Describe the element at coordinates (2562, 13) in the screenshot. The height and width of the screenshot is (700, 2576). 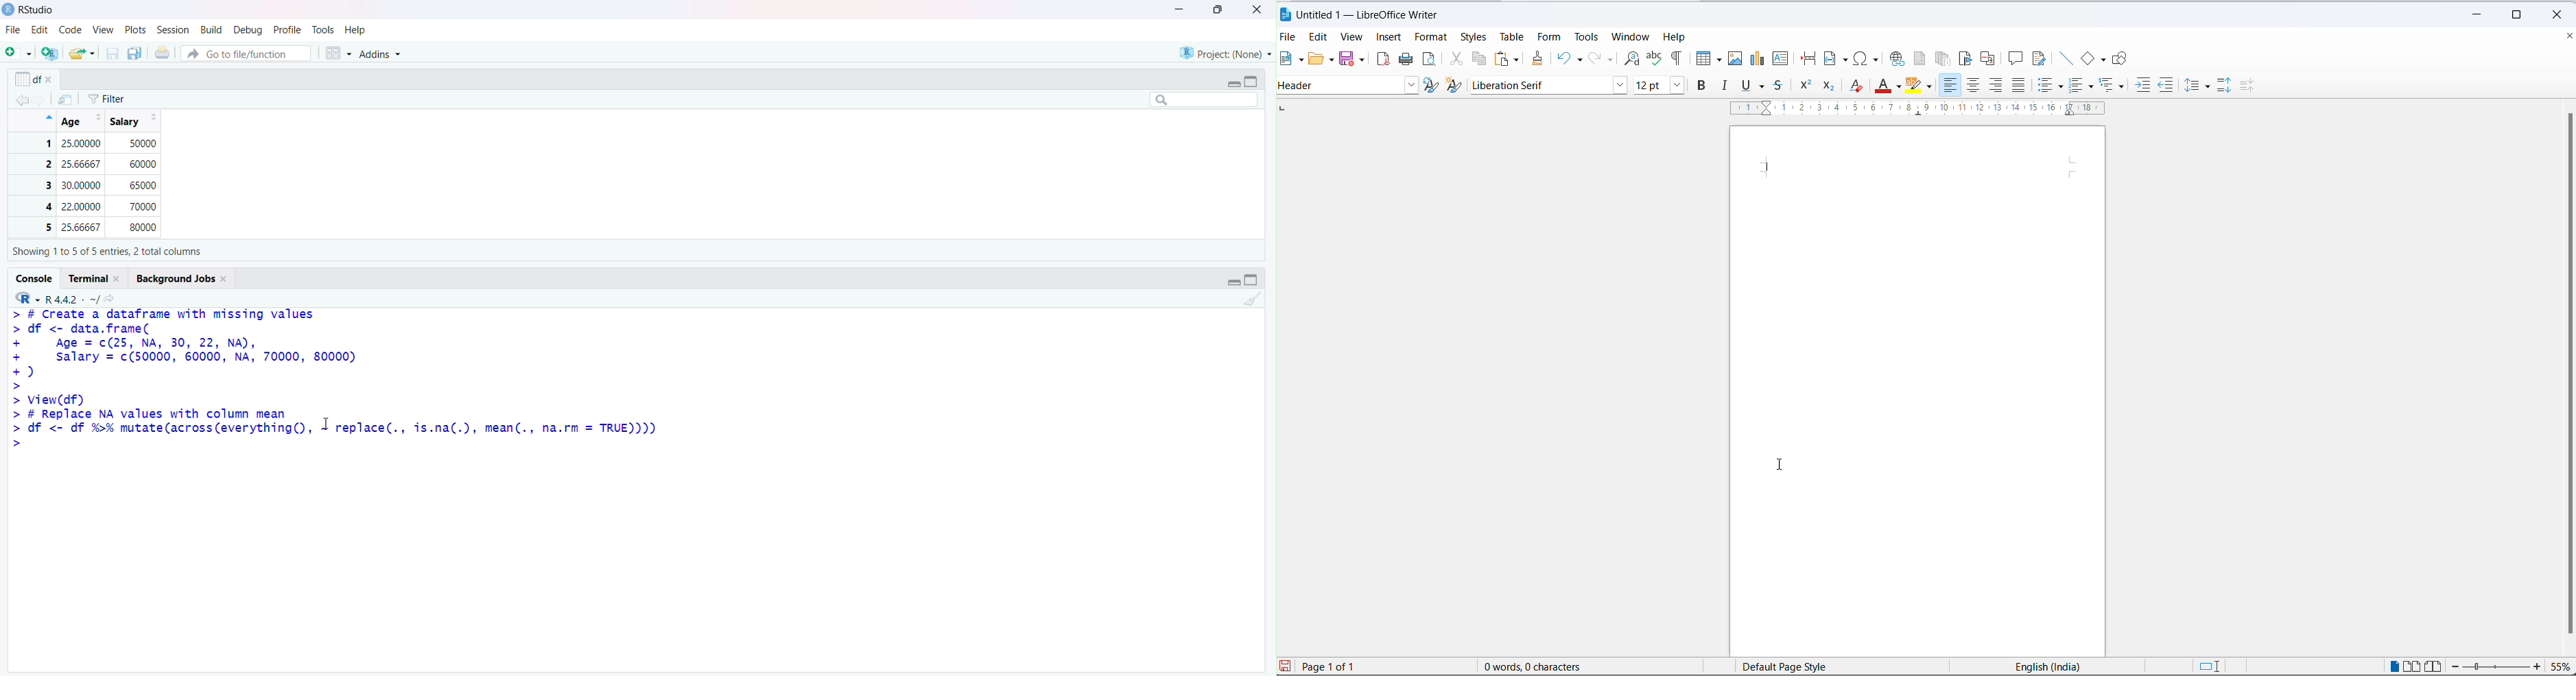
I see `close` at that location.